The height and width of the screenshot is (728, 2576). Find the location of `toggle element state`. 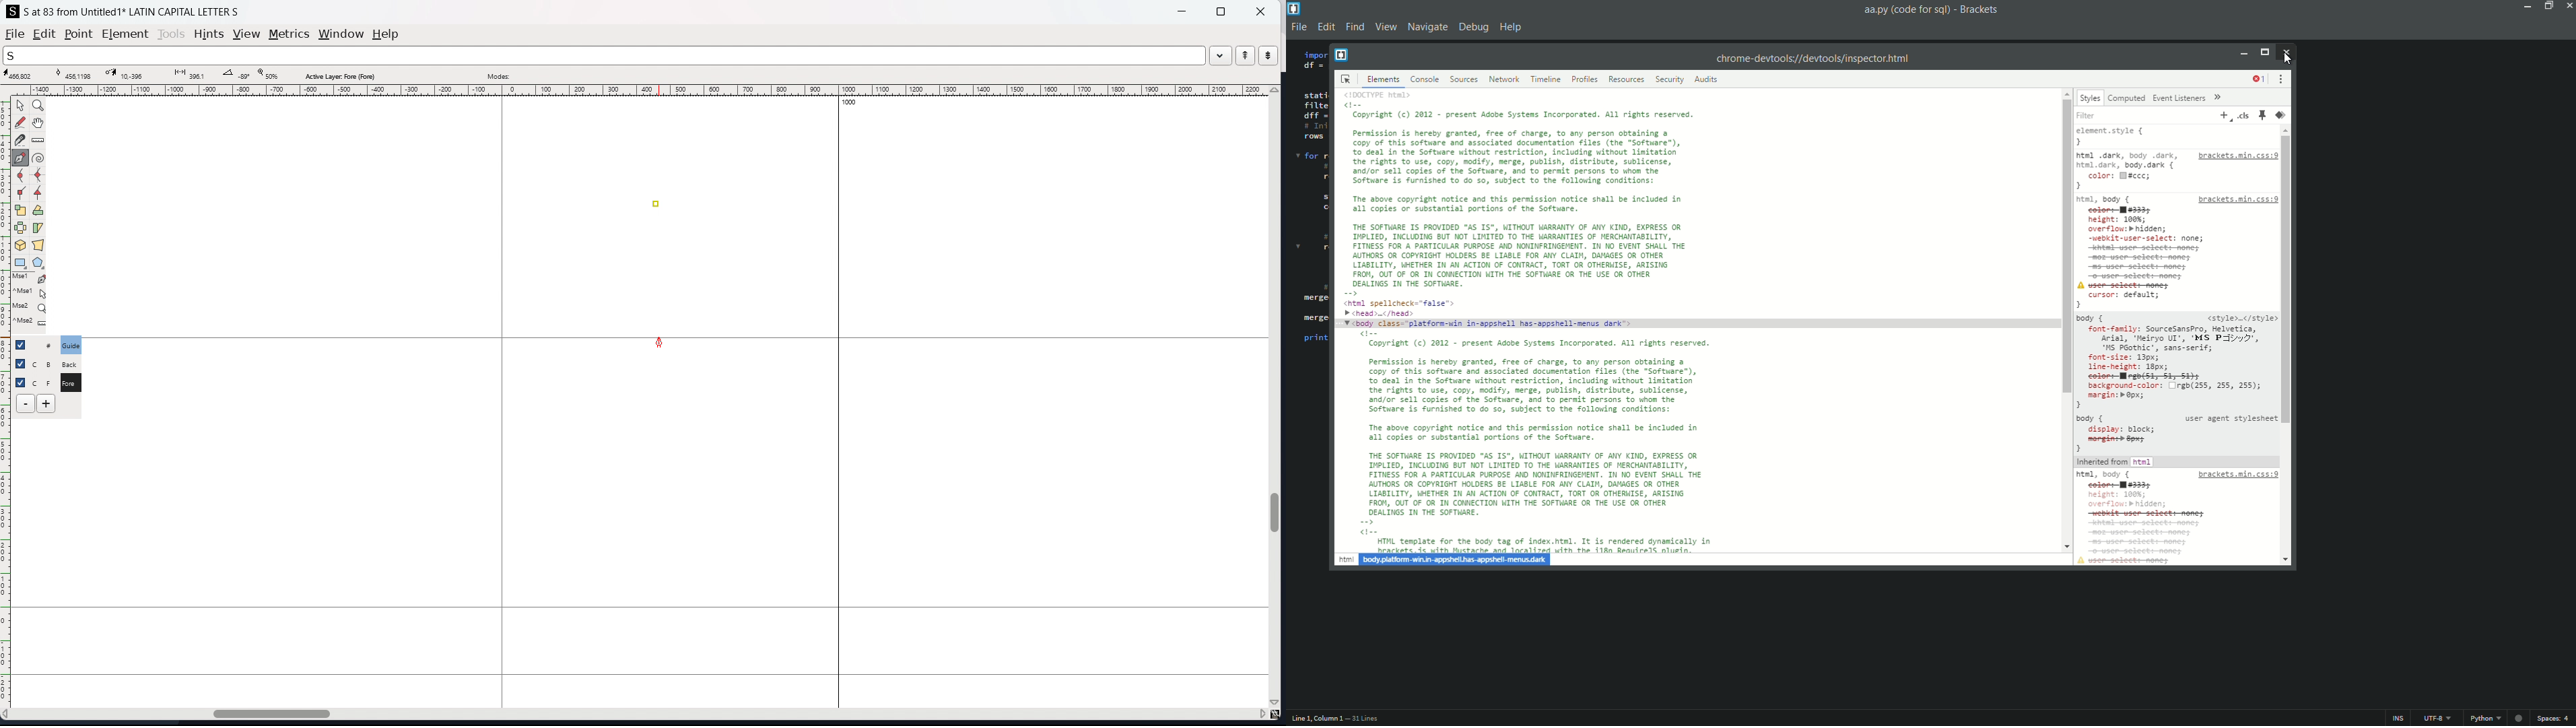

toggle element state is located at coordinates (2262, 116).